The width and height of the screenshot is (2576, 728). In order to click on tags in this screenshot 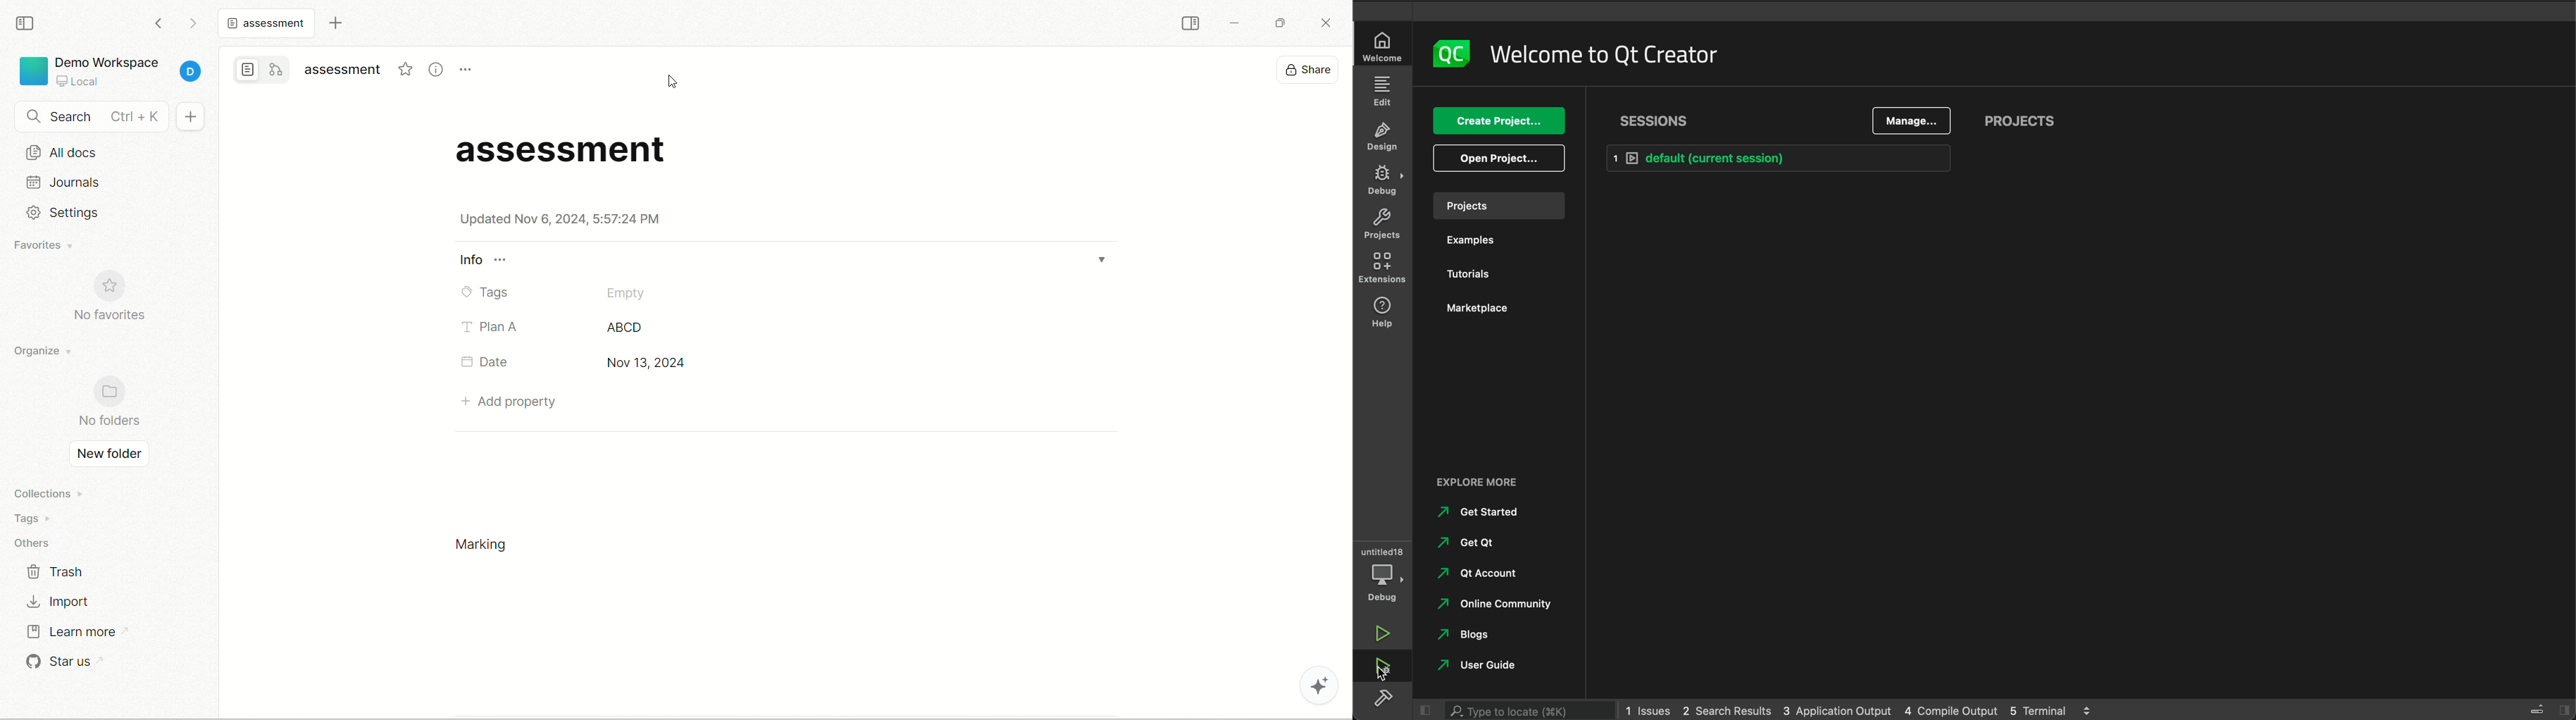, I will do `click(28, 518)`.